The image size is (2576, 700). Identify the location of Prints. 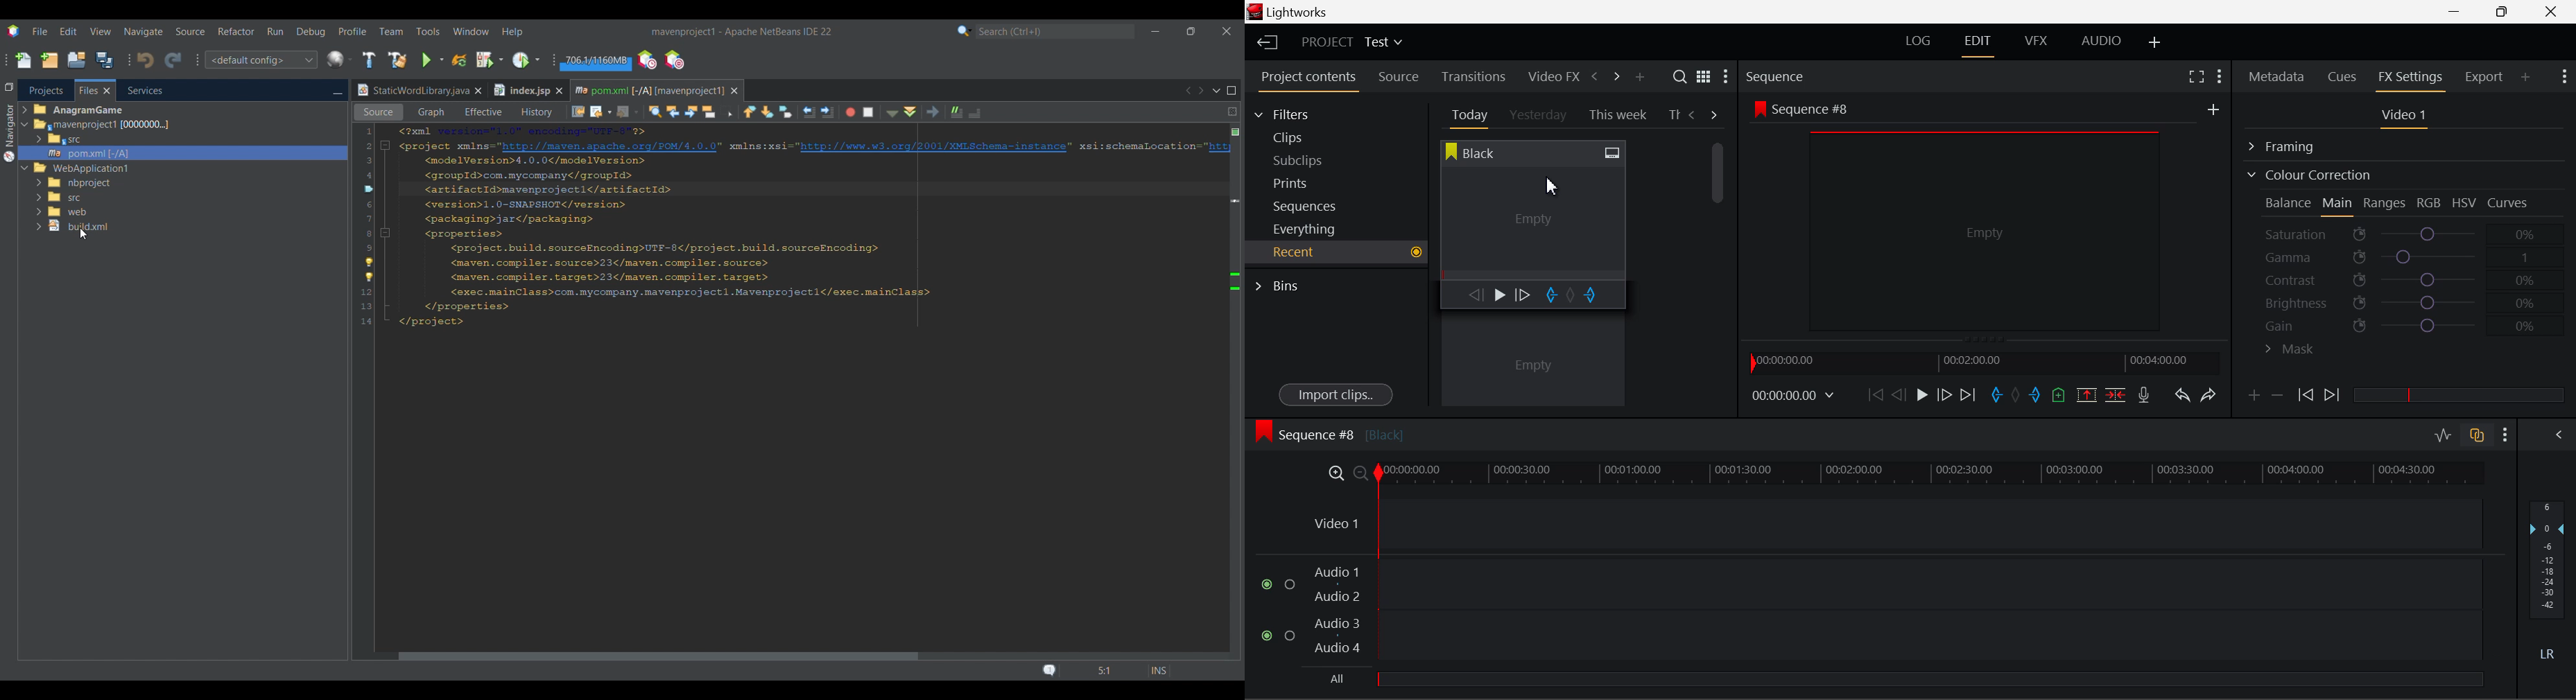
(1310, 180).